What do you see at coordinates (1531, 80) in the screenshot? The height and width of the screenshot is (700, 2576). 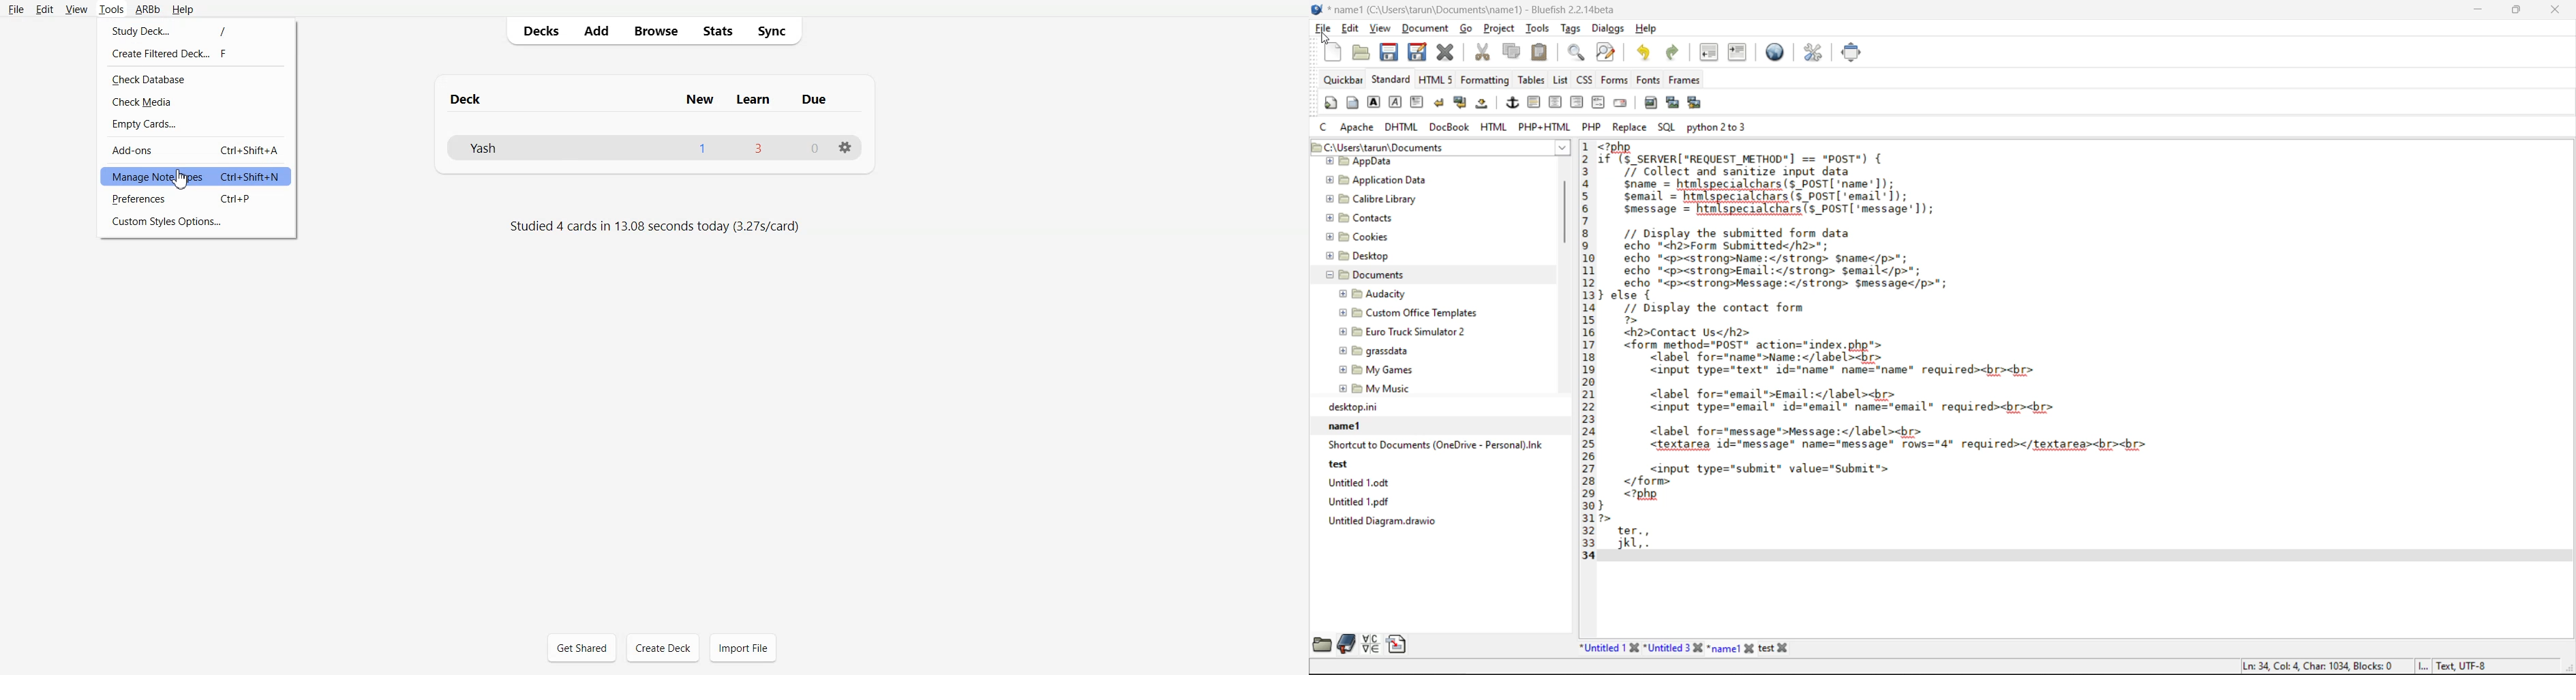 I see `tables` at bounding box center [1531, 80].